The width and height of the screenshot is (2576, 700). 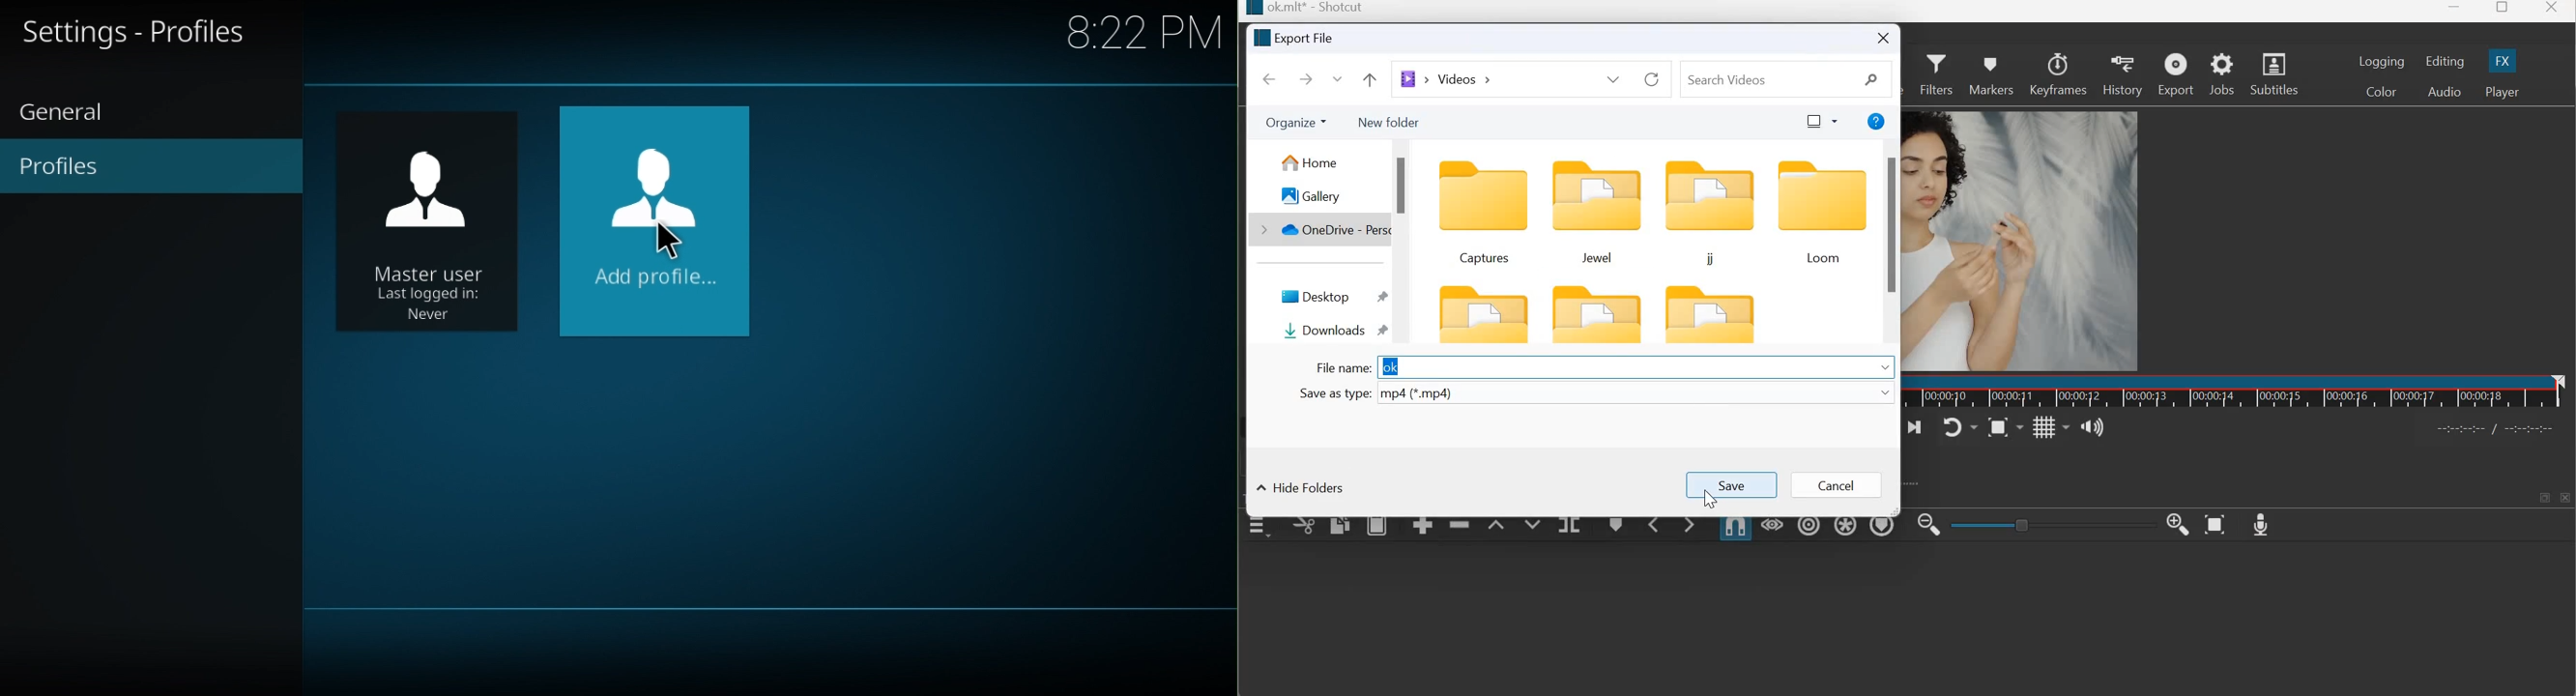 What do you see at coordinates (1482, 312) in the screenshot?
I see `folder` at bounding box center [1482, 312].